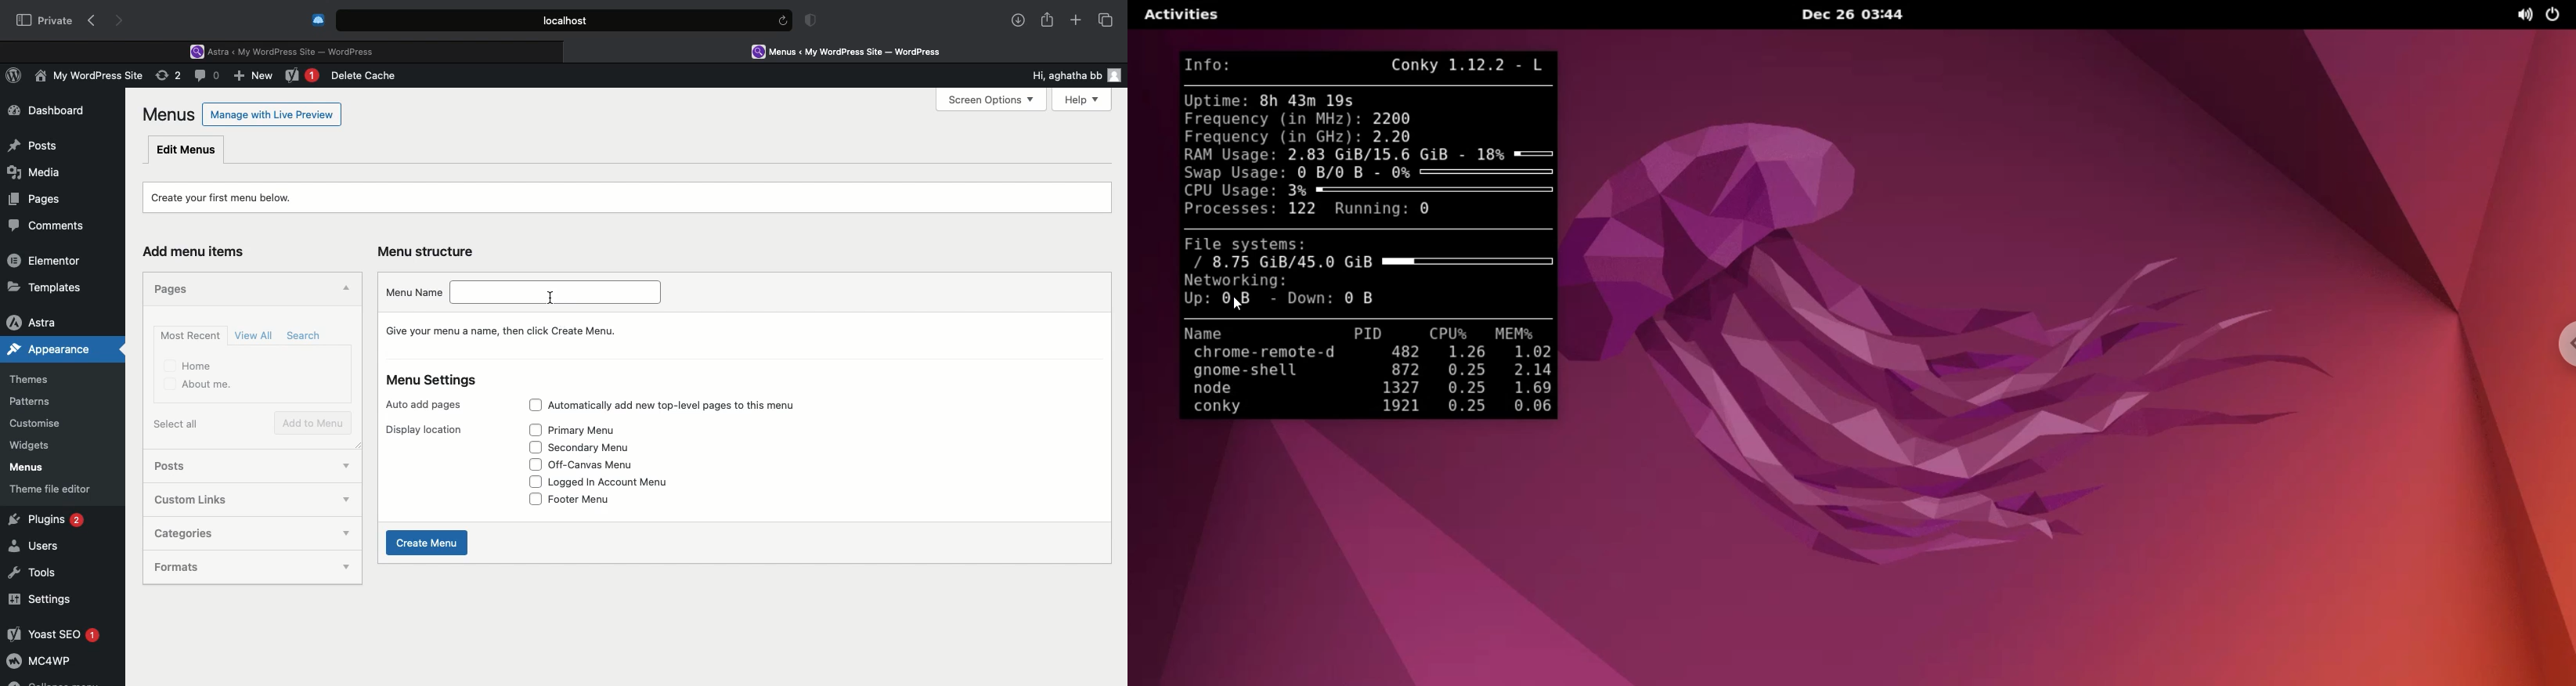  Describe the element at coordinates (429, 251) in the screenshot. I see `Menu structure` at that location.